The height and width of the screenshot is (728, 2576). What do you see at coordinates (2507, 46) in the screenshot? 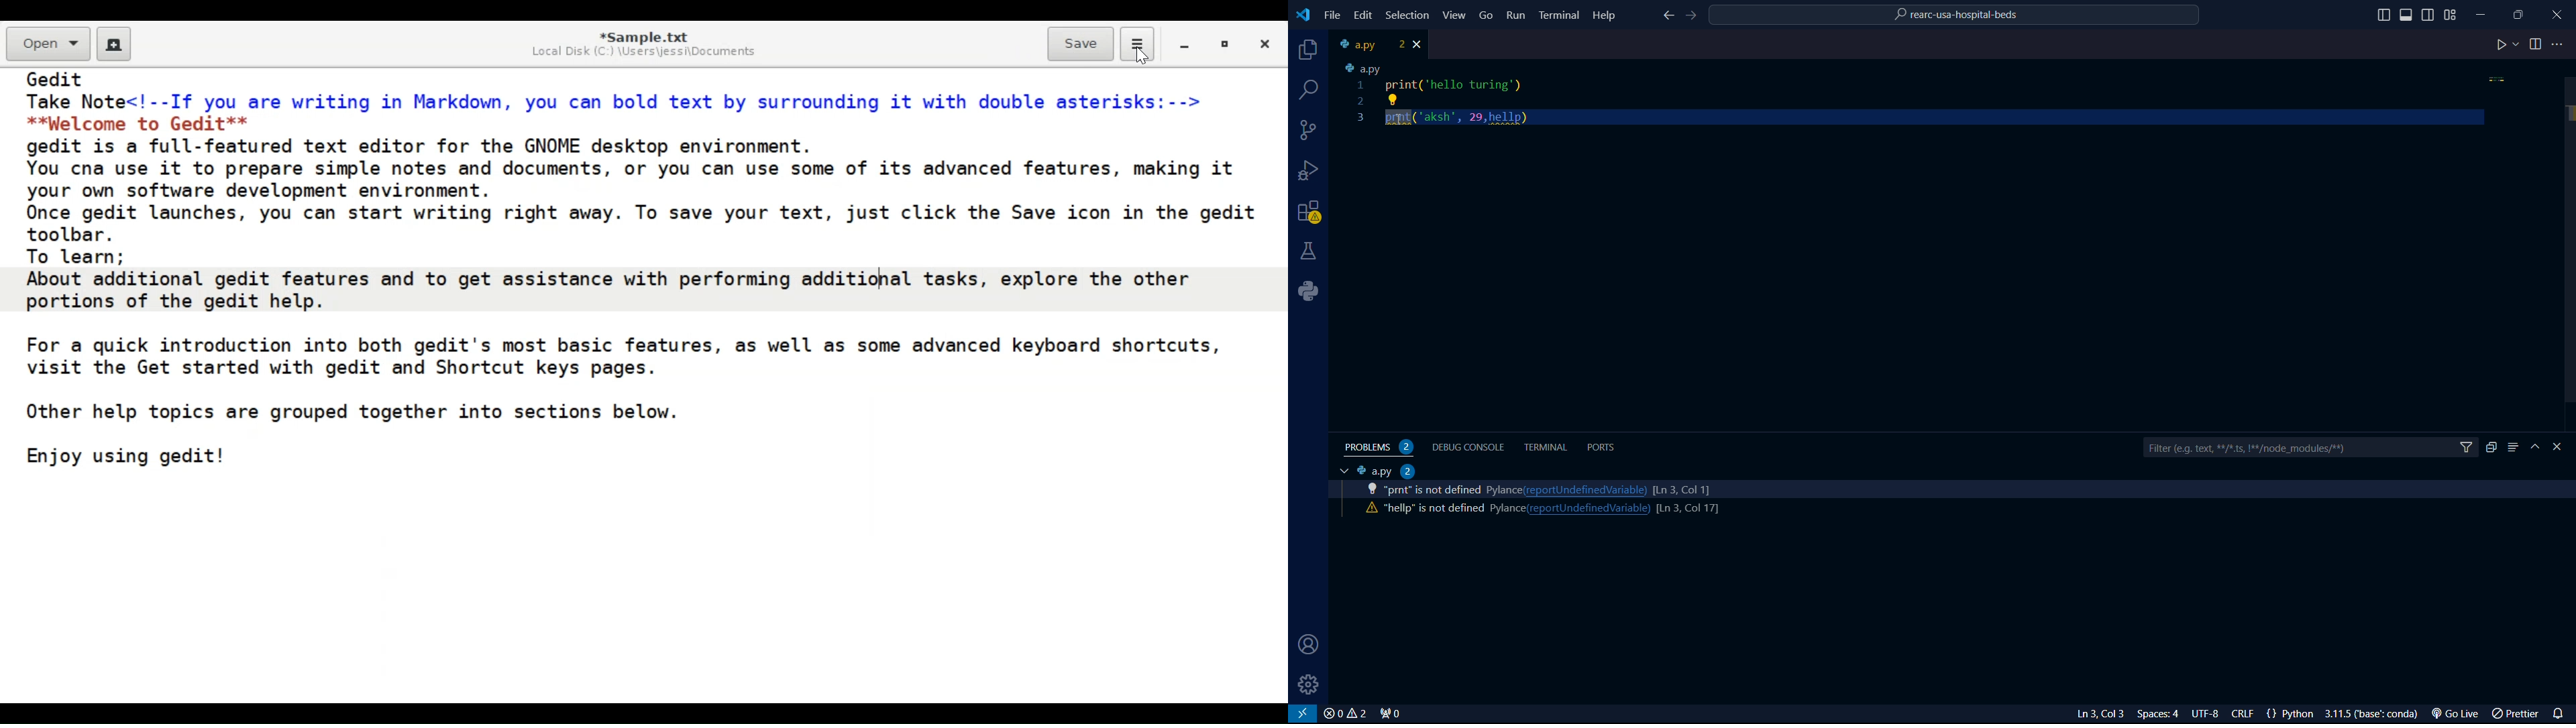
I see `play` at bounding box center [2507, 46].